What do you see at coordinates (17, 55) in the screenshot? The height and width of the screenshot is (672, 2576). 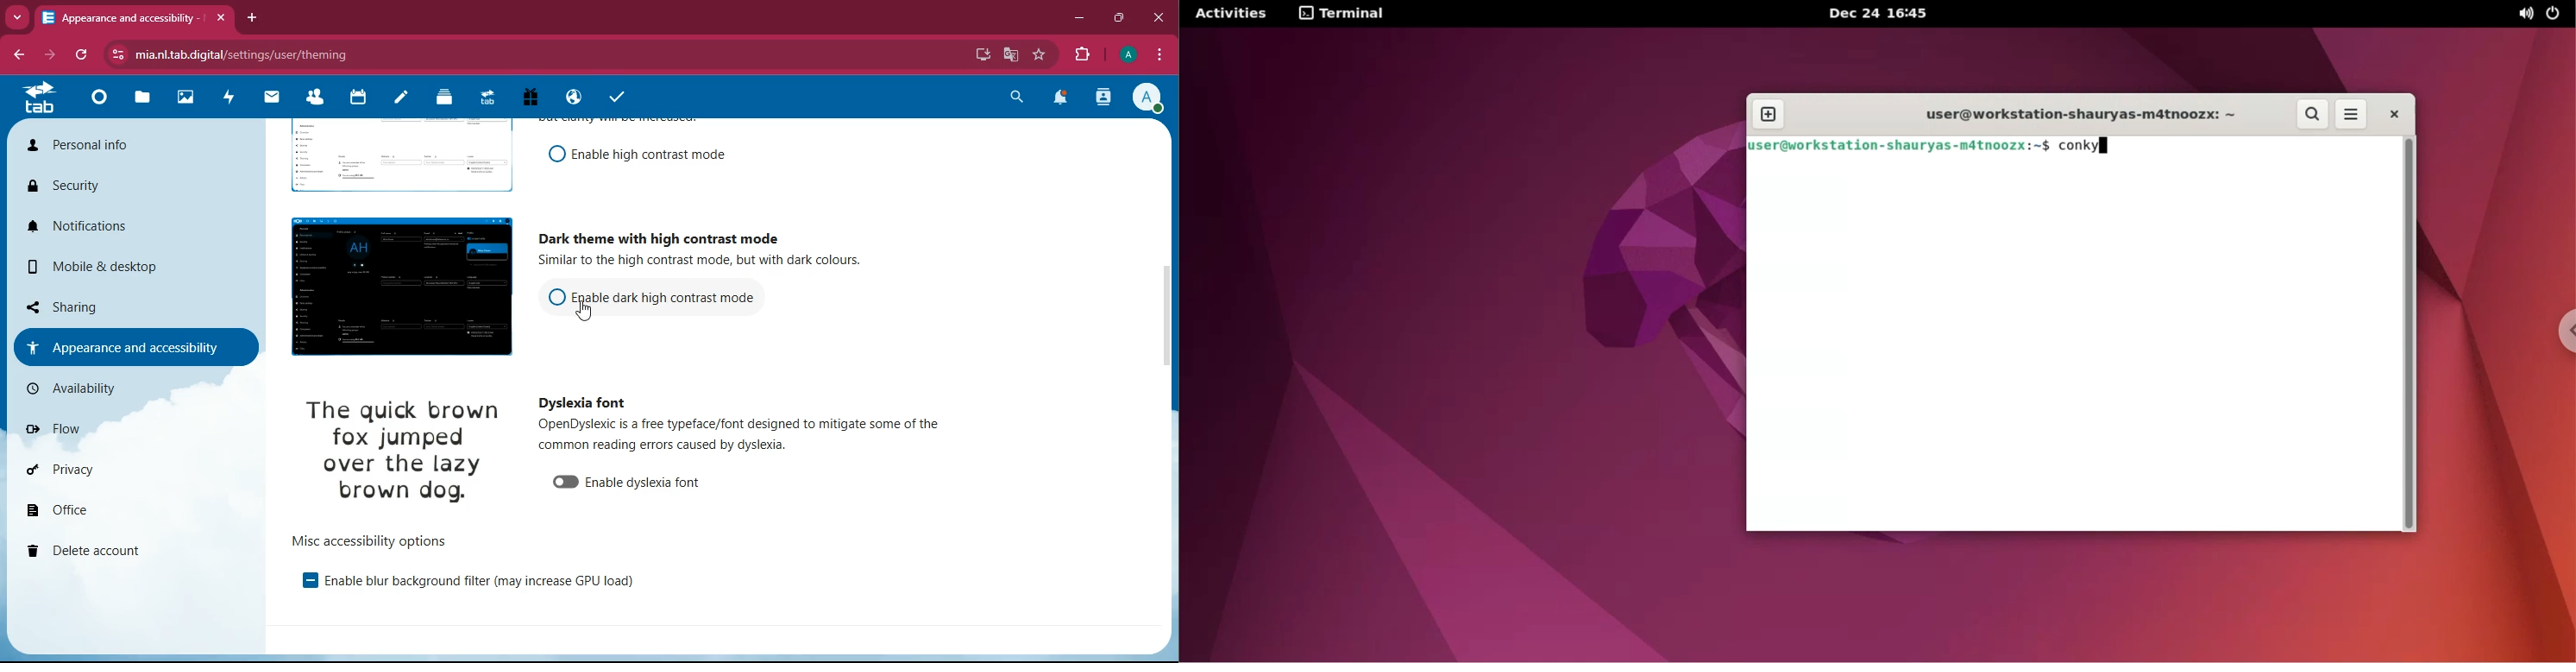 I see `back` at bounding box center [17, 55].